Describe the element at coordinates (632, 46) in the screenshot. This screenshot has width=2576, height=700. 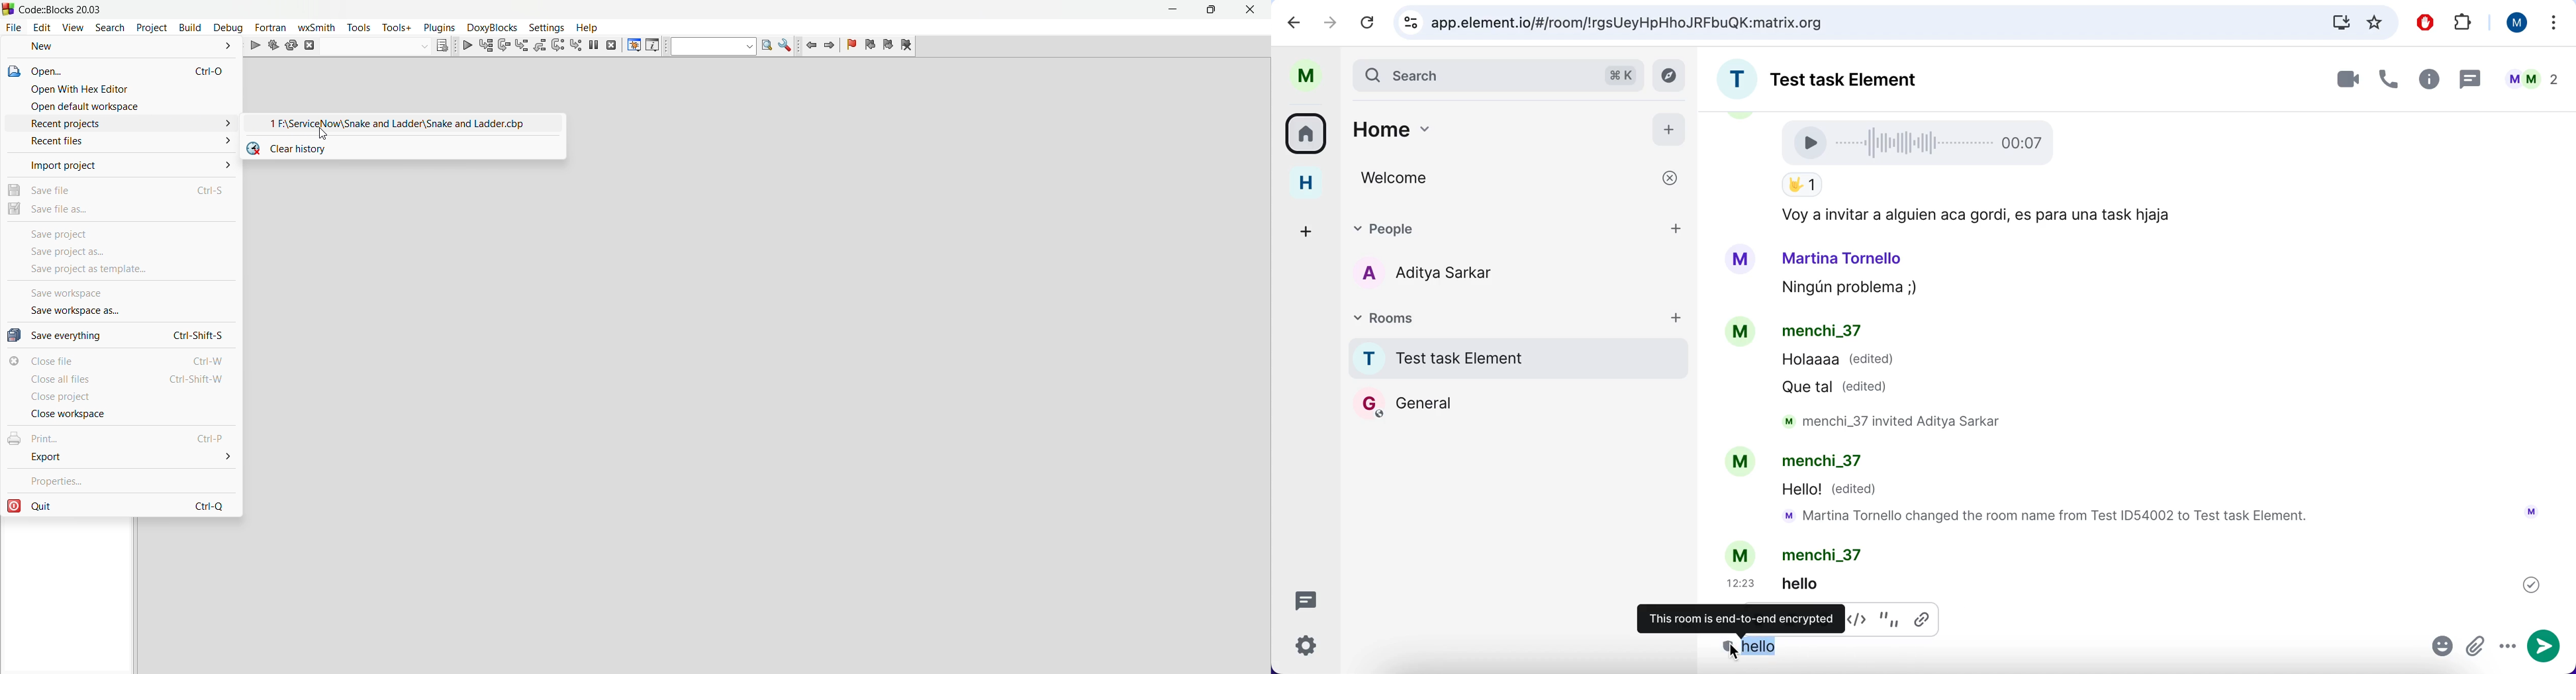
I see `debugging windows` at that location.